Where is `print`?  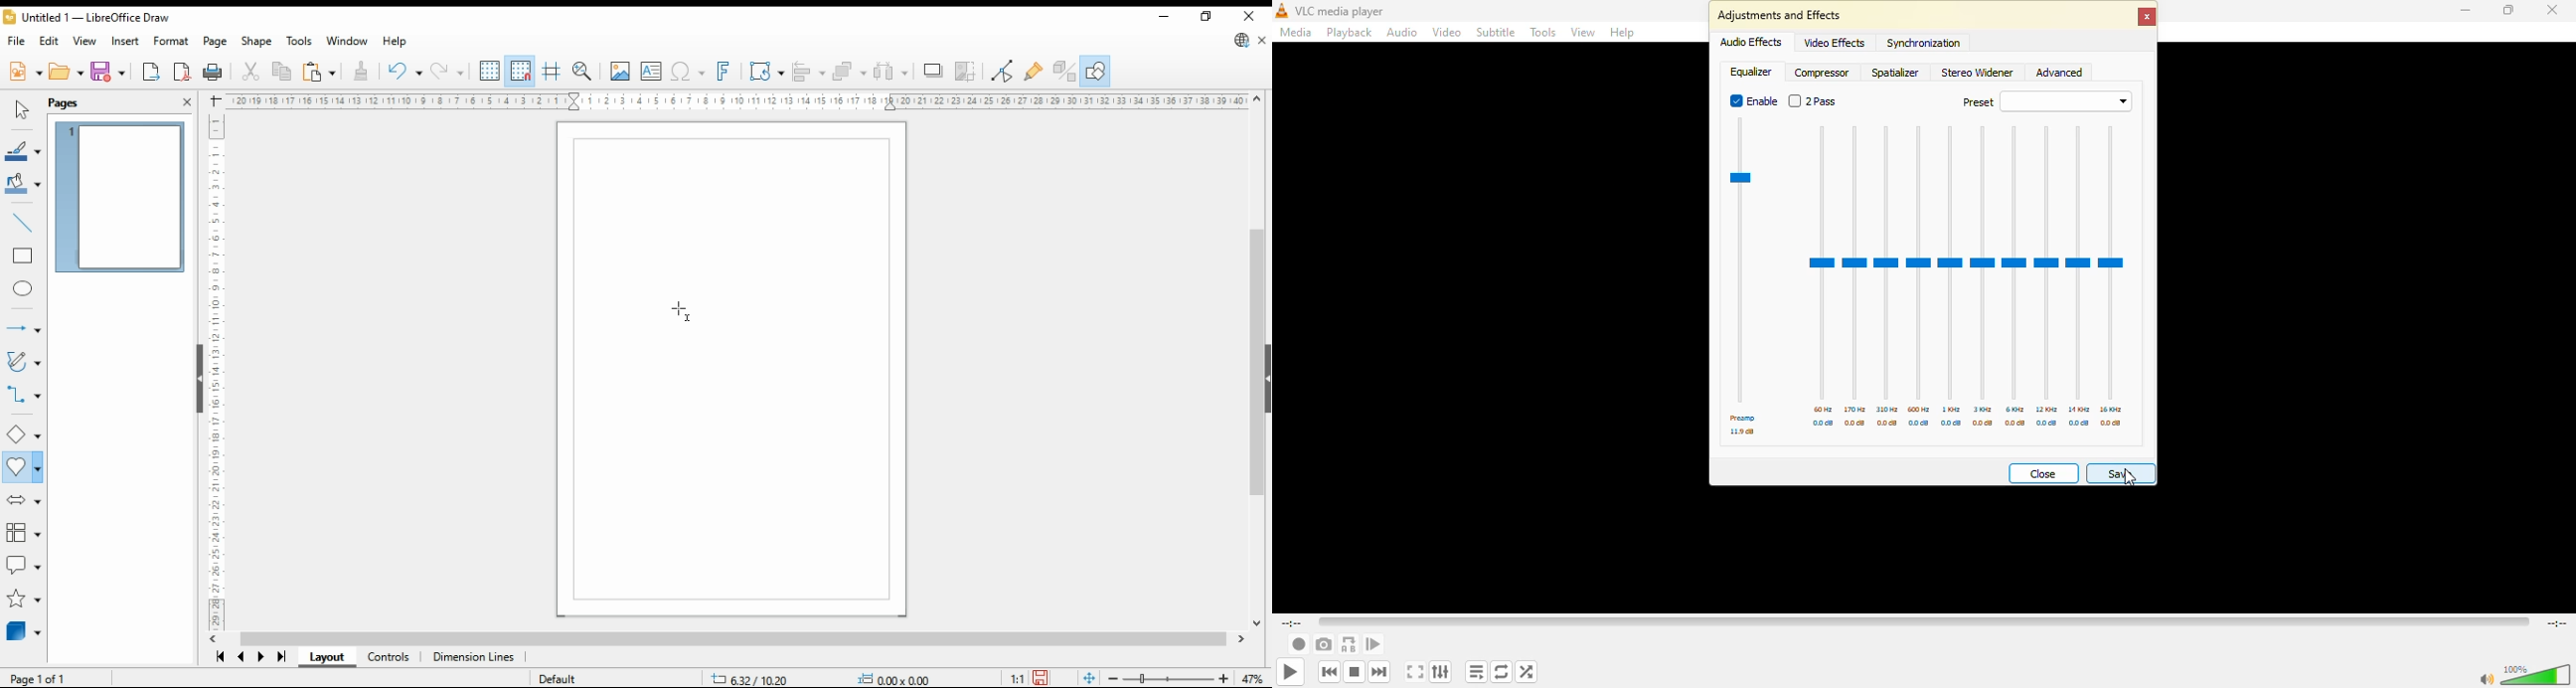 print is located at coordinates (214, 72).